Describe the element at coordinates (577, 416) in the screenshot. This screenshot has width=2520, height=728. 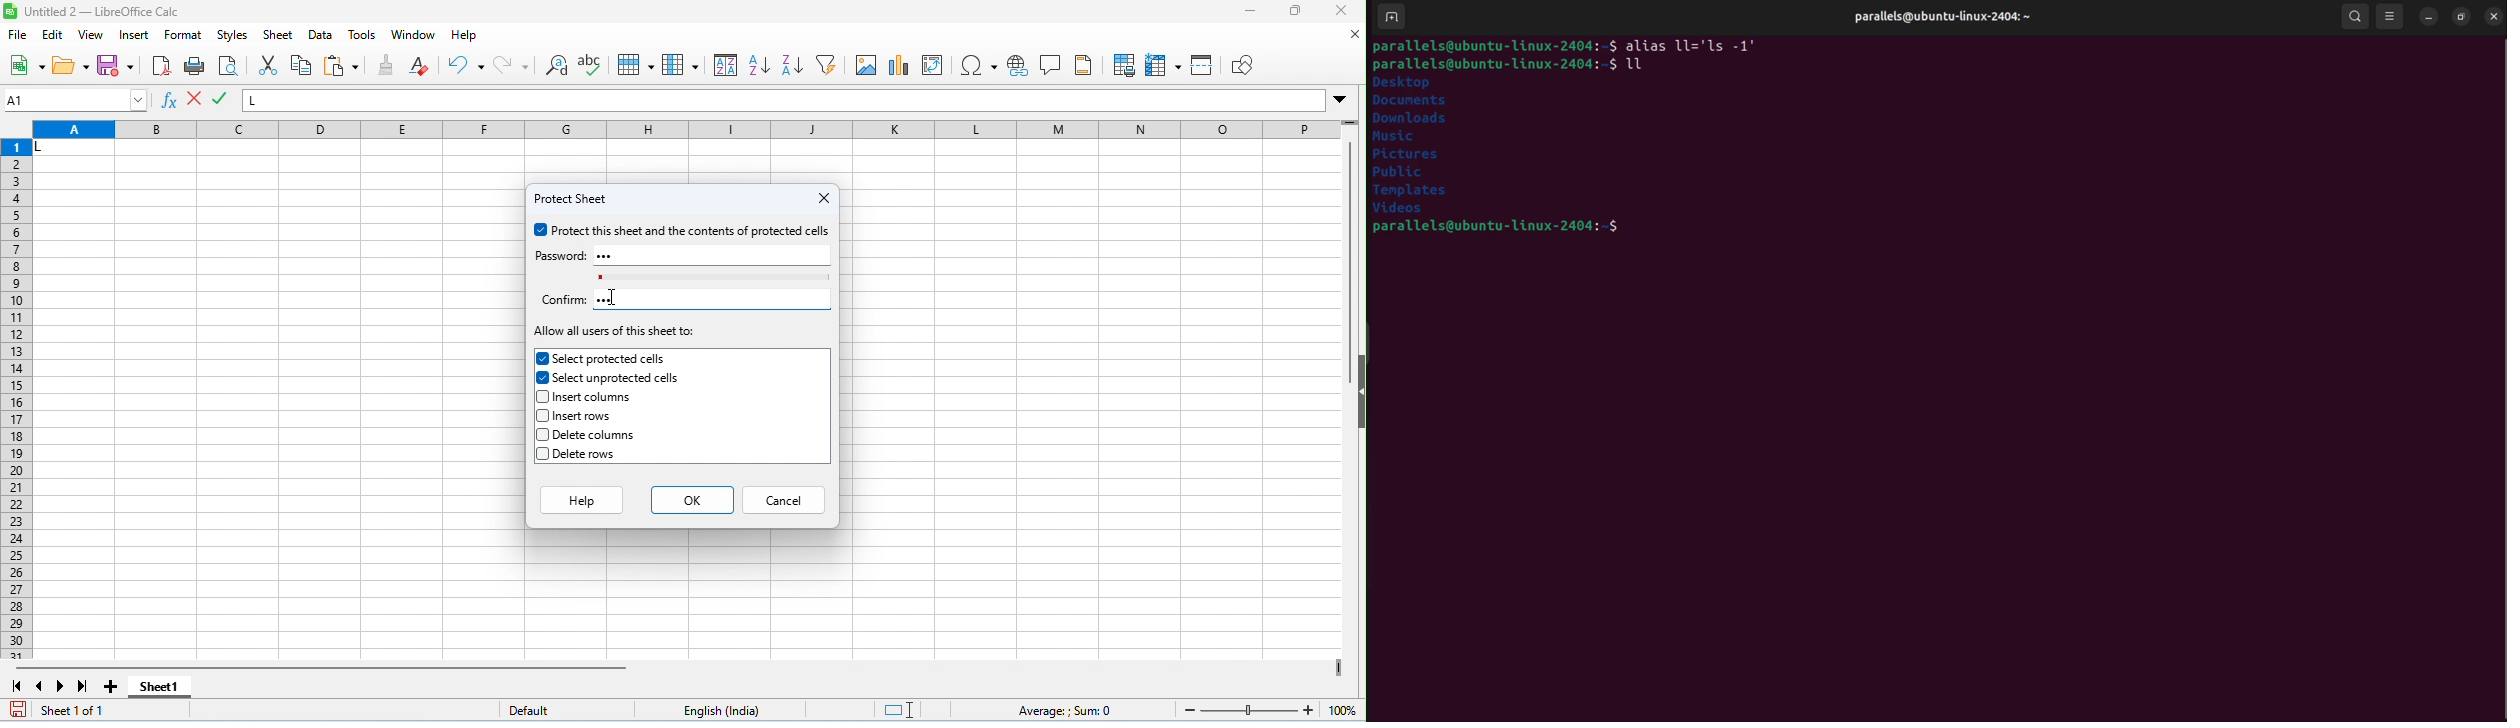
I see `insert rows` at that location.